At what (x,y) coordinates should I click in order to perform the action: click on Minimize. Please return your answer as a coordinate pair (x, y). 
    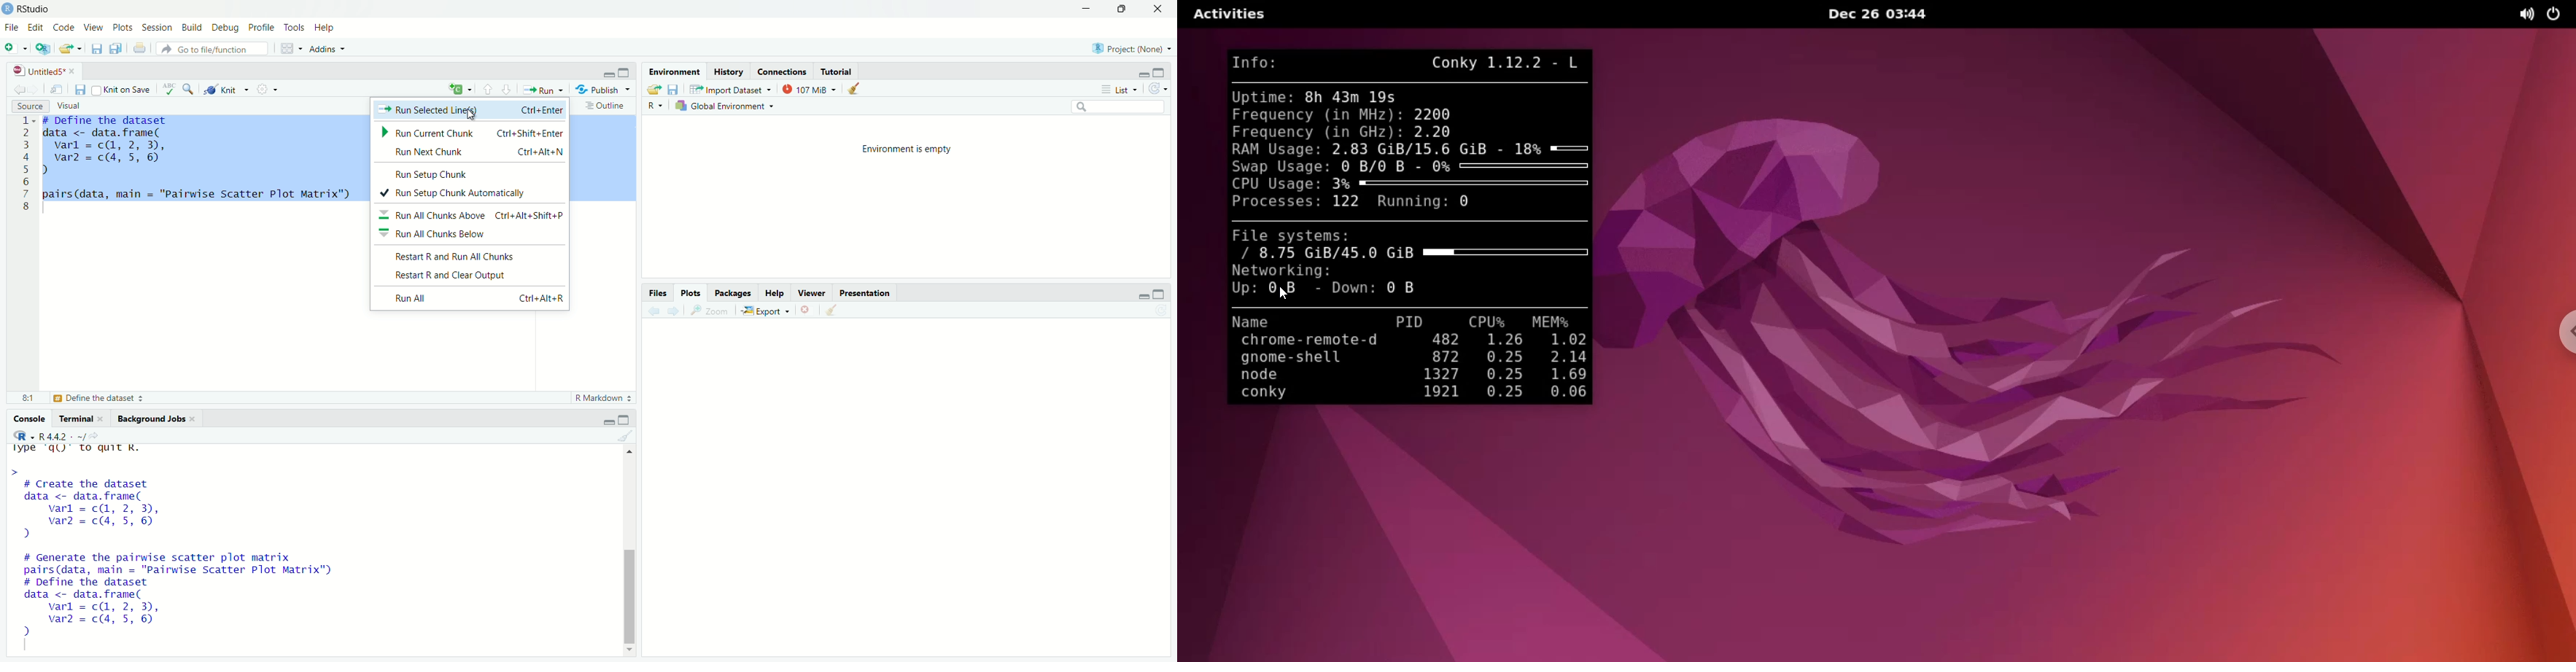
    Looking at the image, I should click on (608, 74).